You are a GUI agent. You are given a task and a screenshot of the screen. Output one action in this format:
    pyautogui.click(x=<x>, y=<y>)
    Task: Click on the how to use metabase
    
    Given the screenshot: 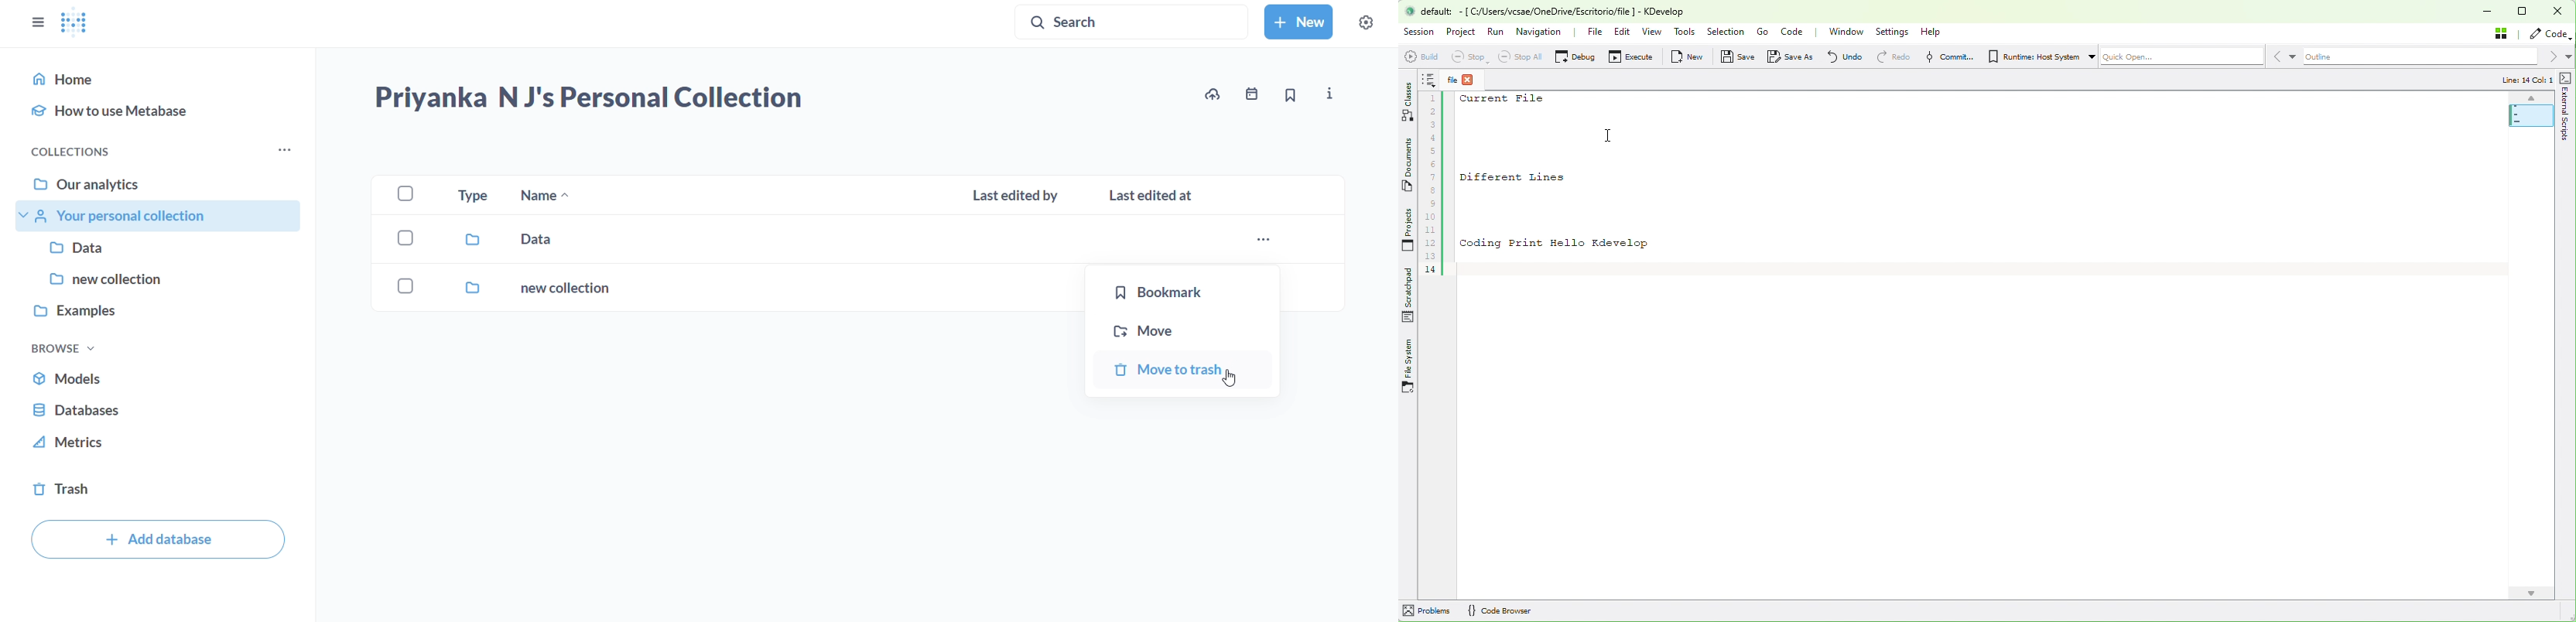 What is the action you would take?
    pyautogui.click(x=160, y=112)
    